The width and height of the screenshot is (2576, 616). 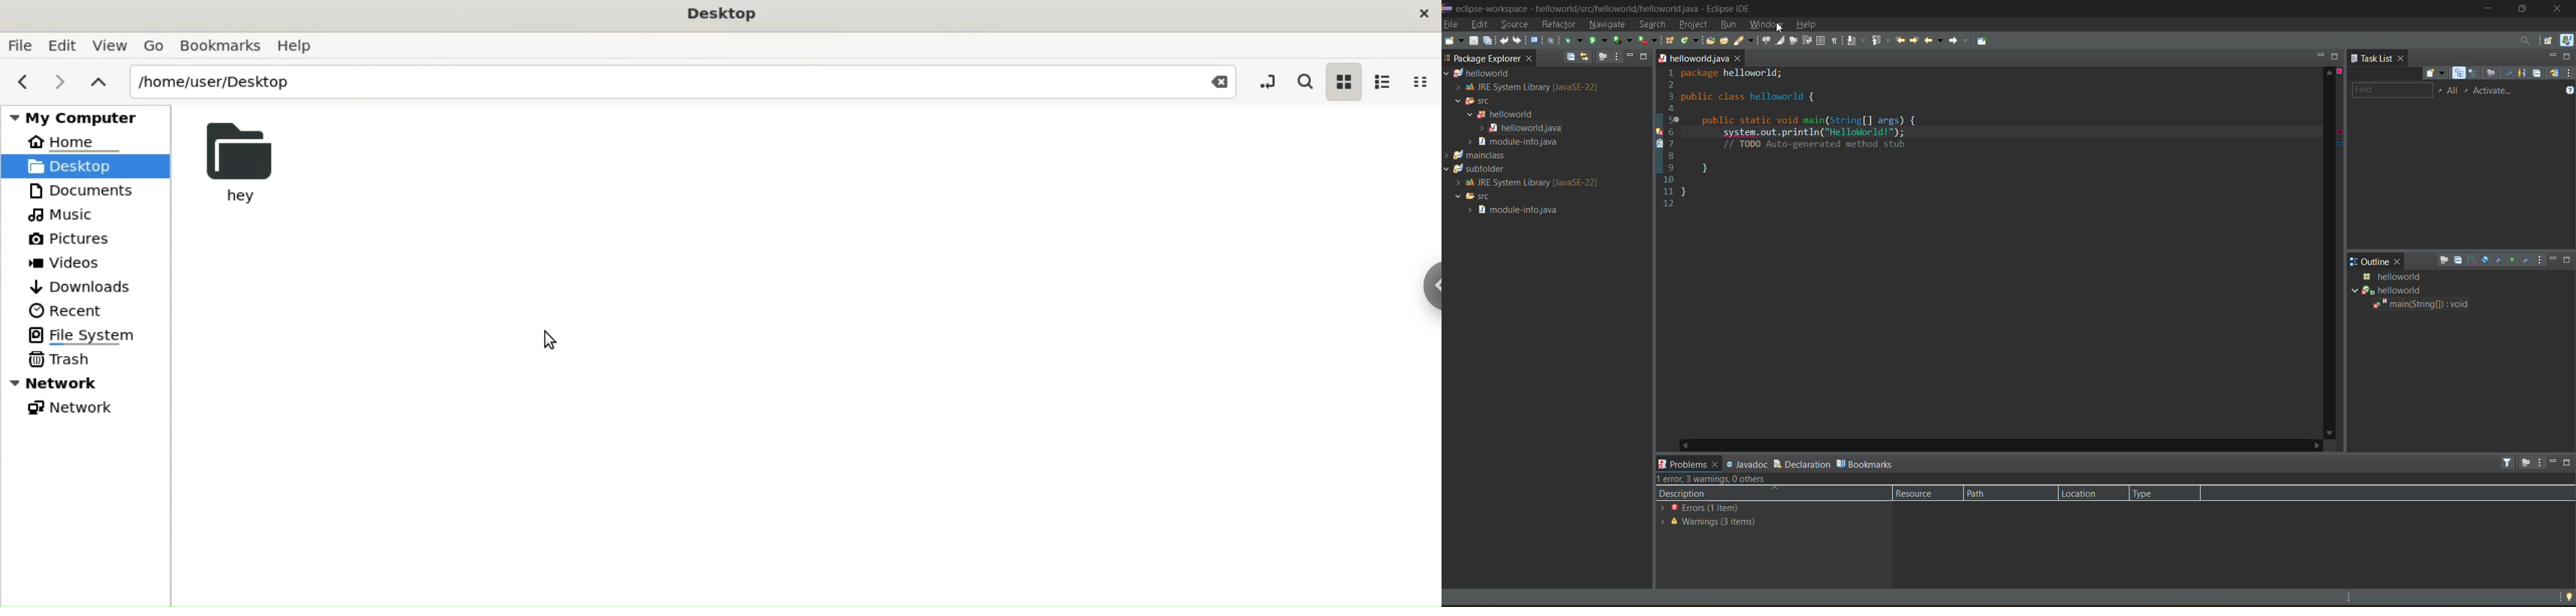 What do you see at coordinates (74, 412) in the screenshot?
I see `Network` at bounding box center [74, 412].